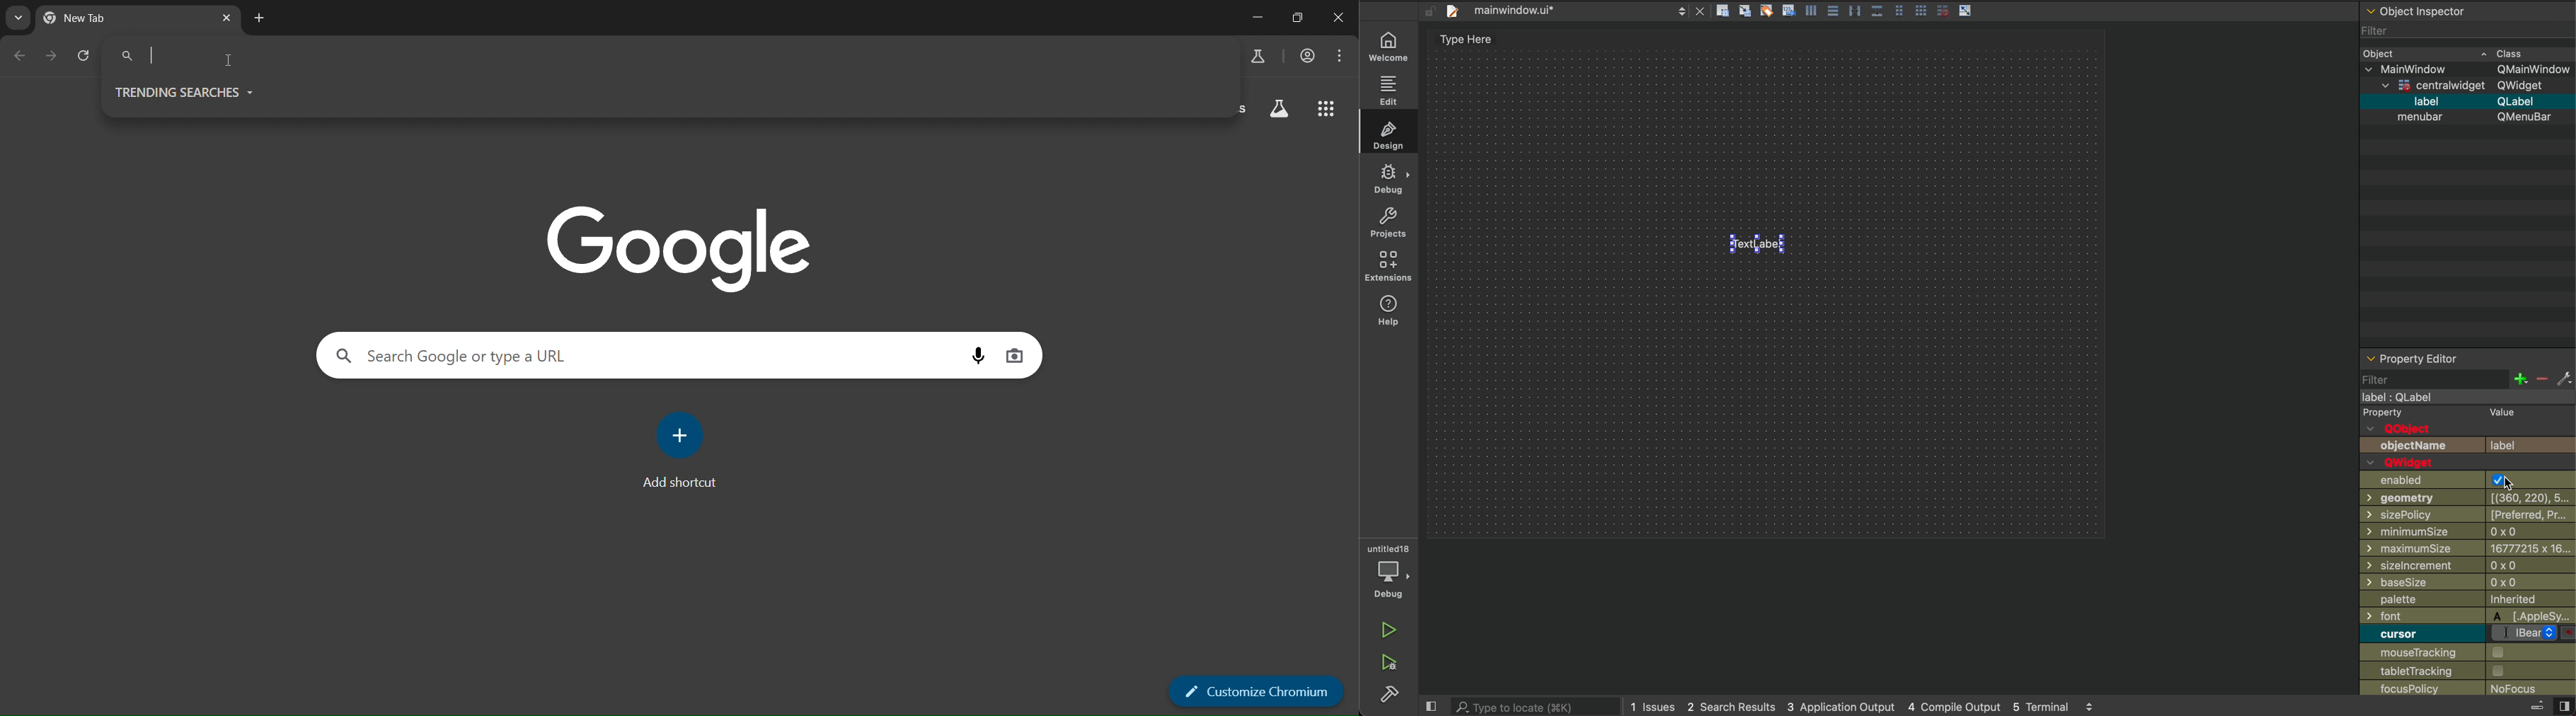  Describe the element at coordinates (2528, 497) in the screenshot. I see `[(360, 220), 5...` at that location.